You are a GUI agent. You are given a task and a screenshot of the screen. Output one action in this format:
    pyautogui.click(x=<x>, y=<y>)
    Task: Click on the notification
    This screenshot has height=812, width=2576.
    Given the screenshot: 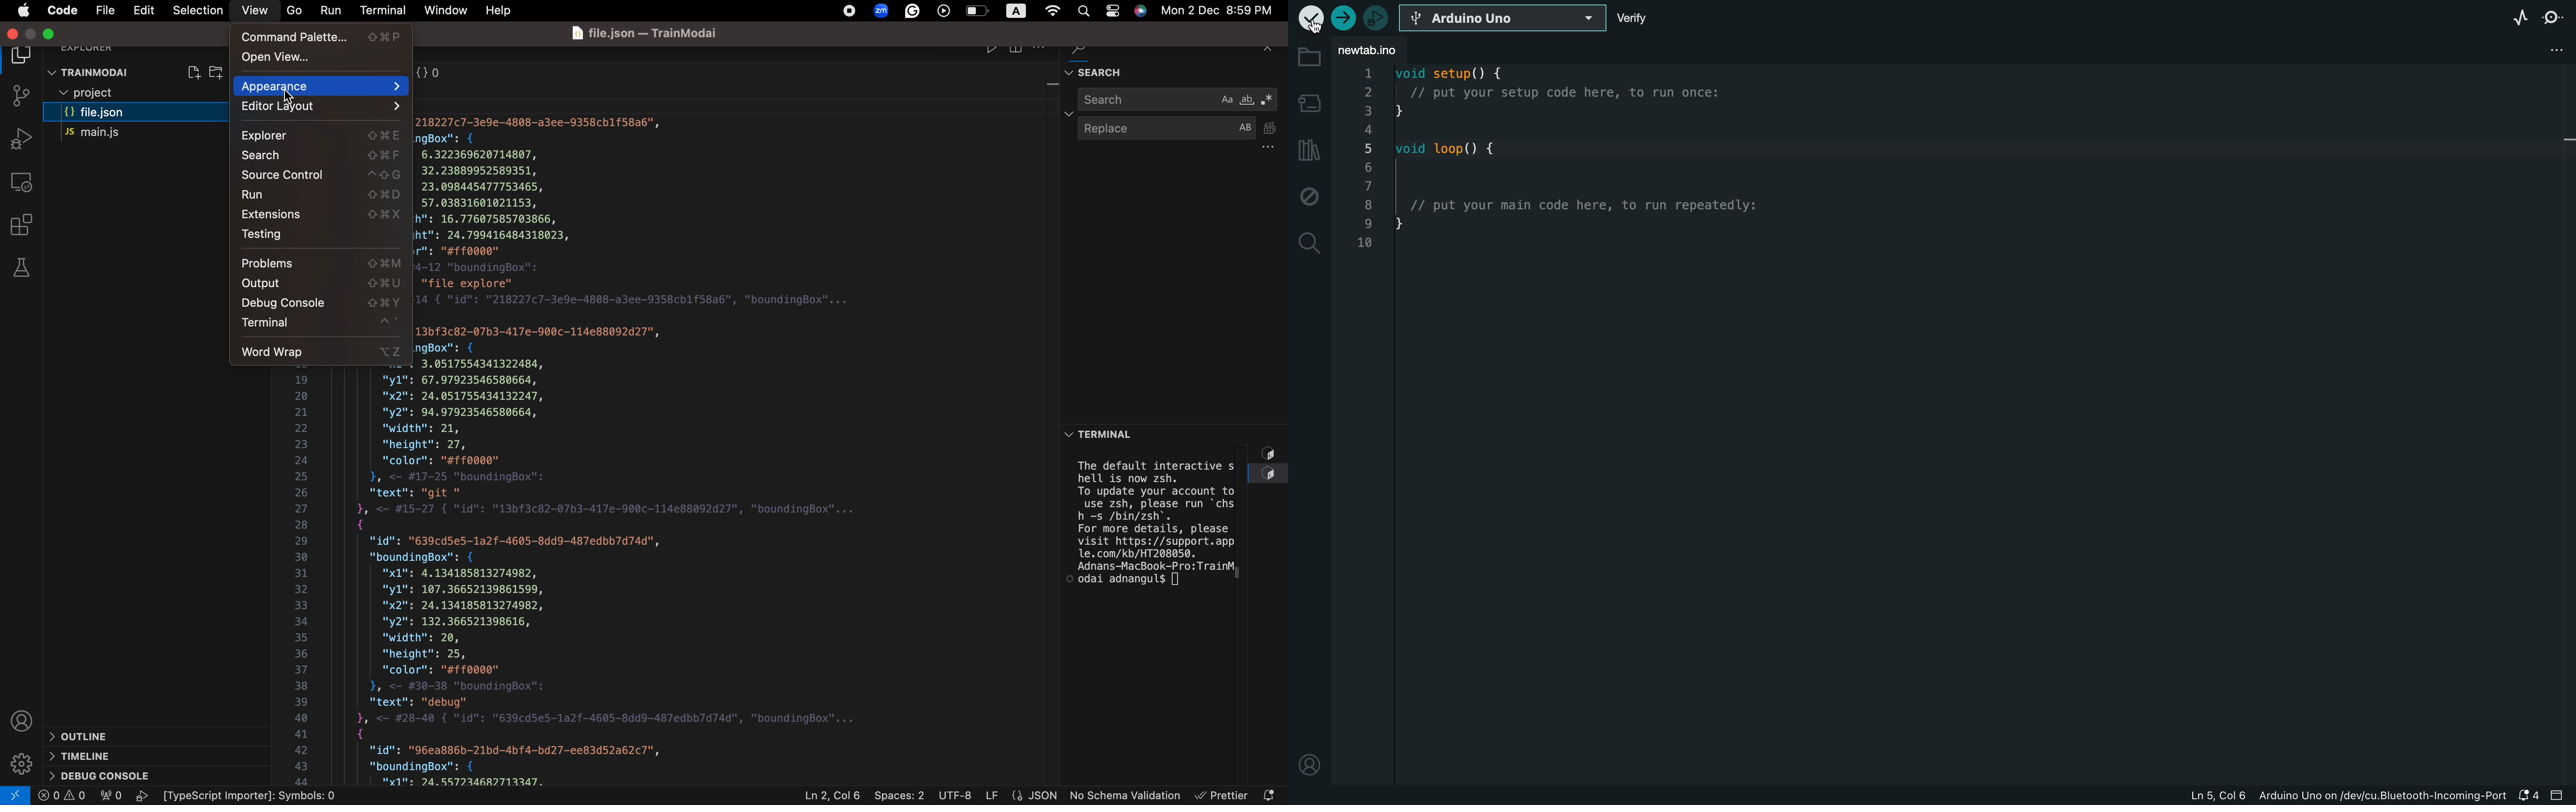 What is the action you would take?
    pyautogui.click(x=2529, y=795)
    